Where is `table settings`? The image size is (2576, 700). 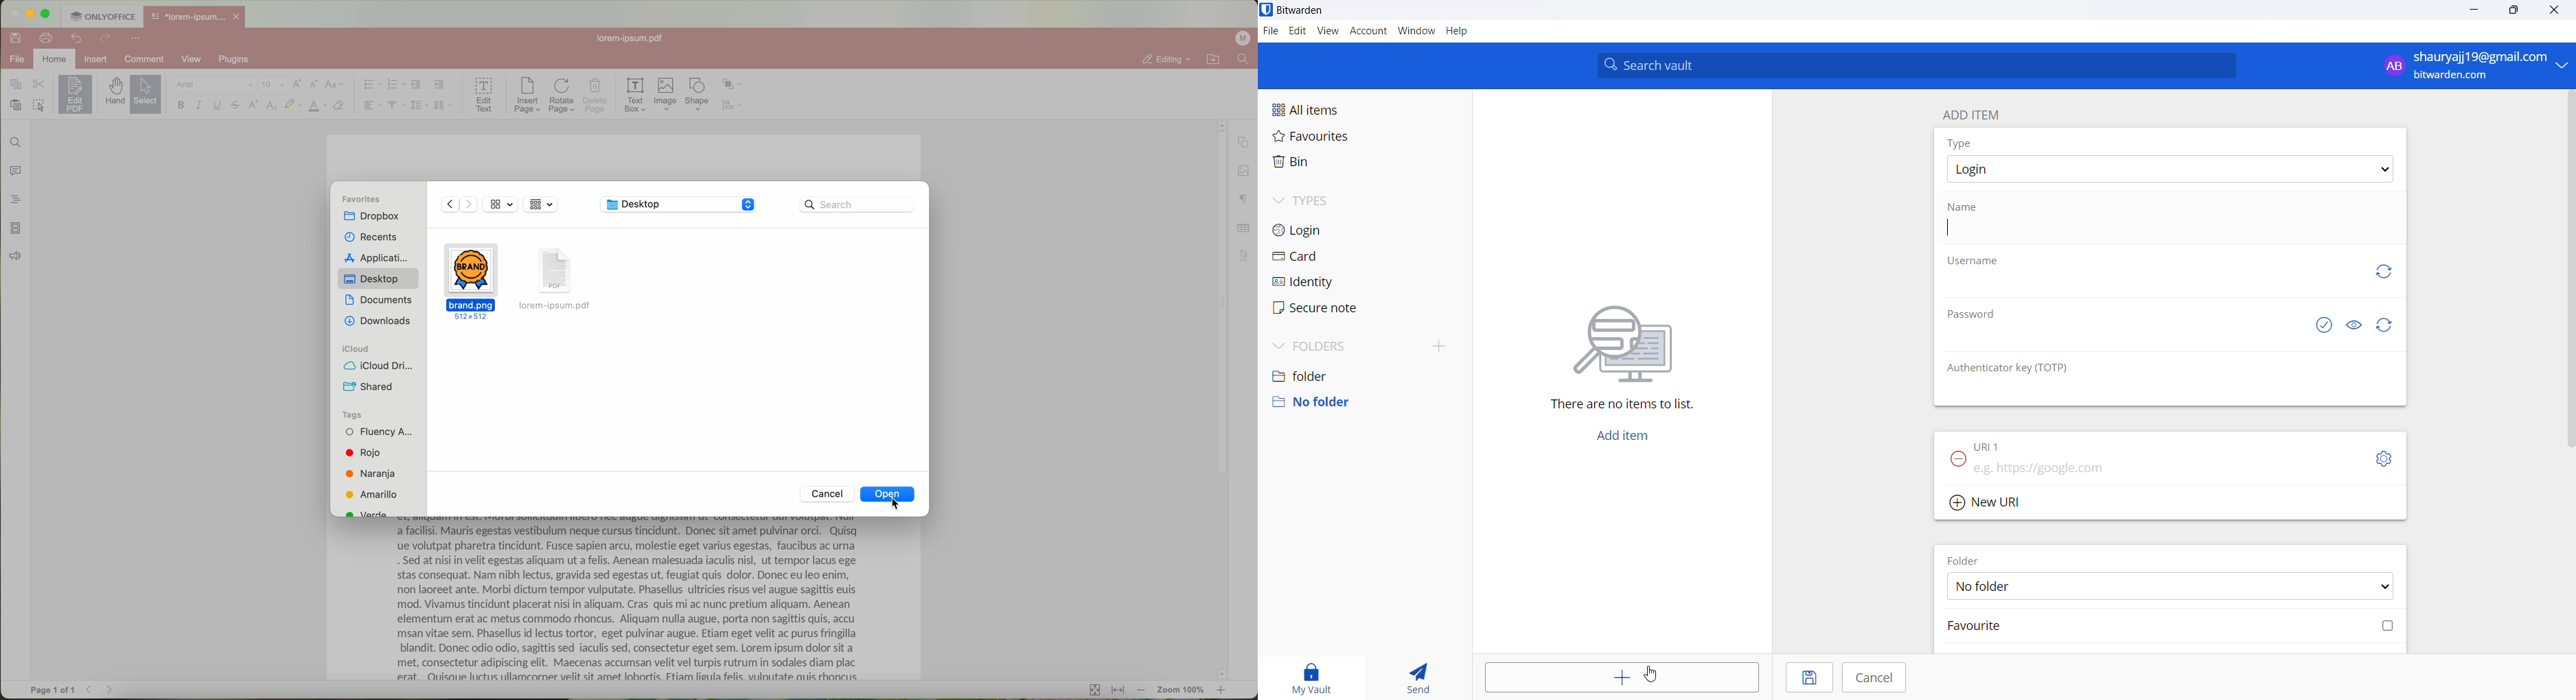
table settings is located at coordinates (1244, 228).